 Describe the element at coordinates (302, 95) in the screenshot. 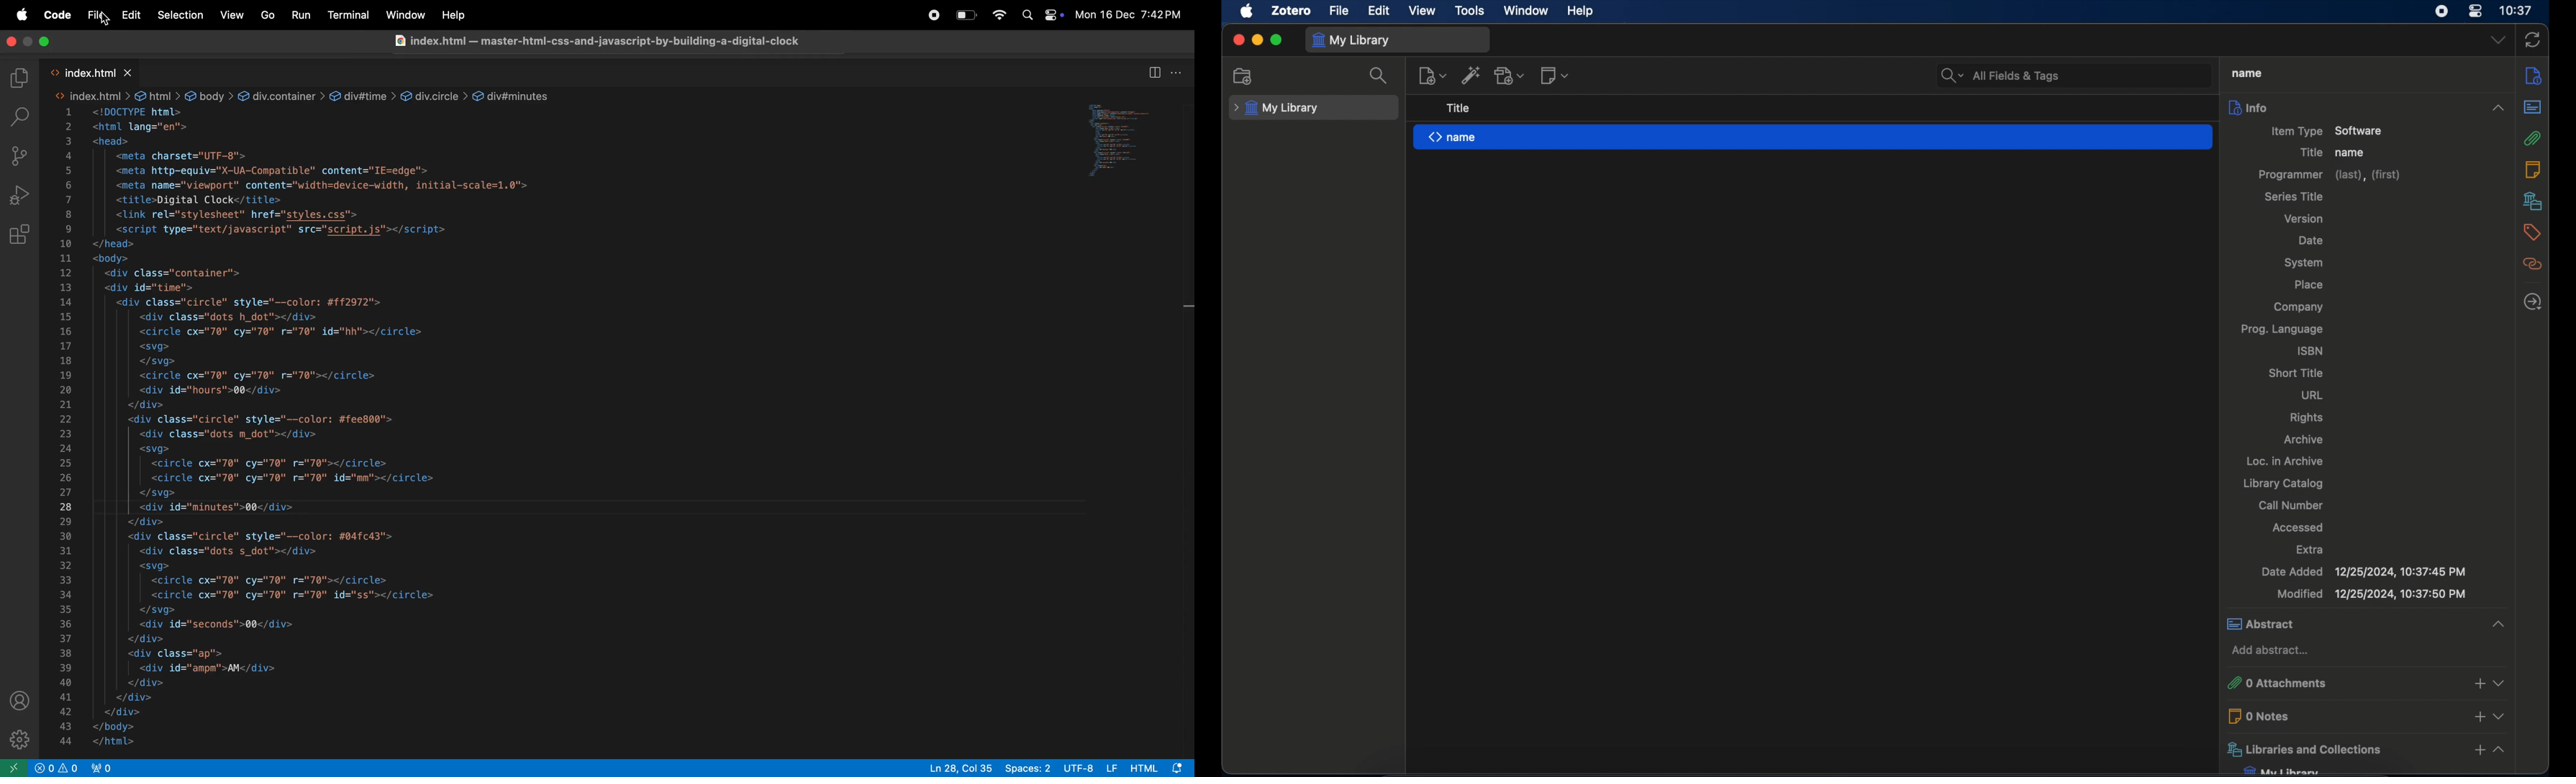

I see `index.html > @ html > @ body > & div.container > @ div#time > @ div.circle > @ div#minutes` at that location.